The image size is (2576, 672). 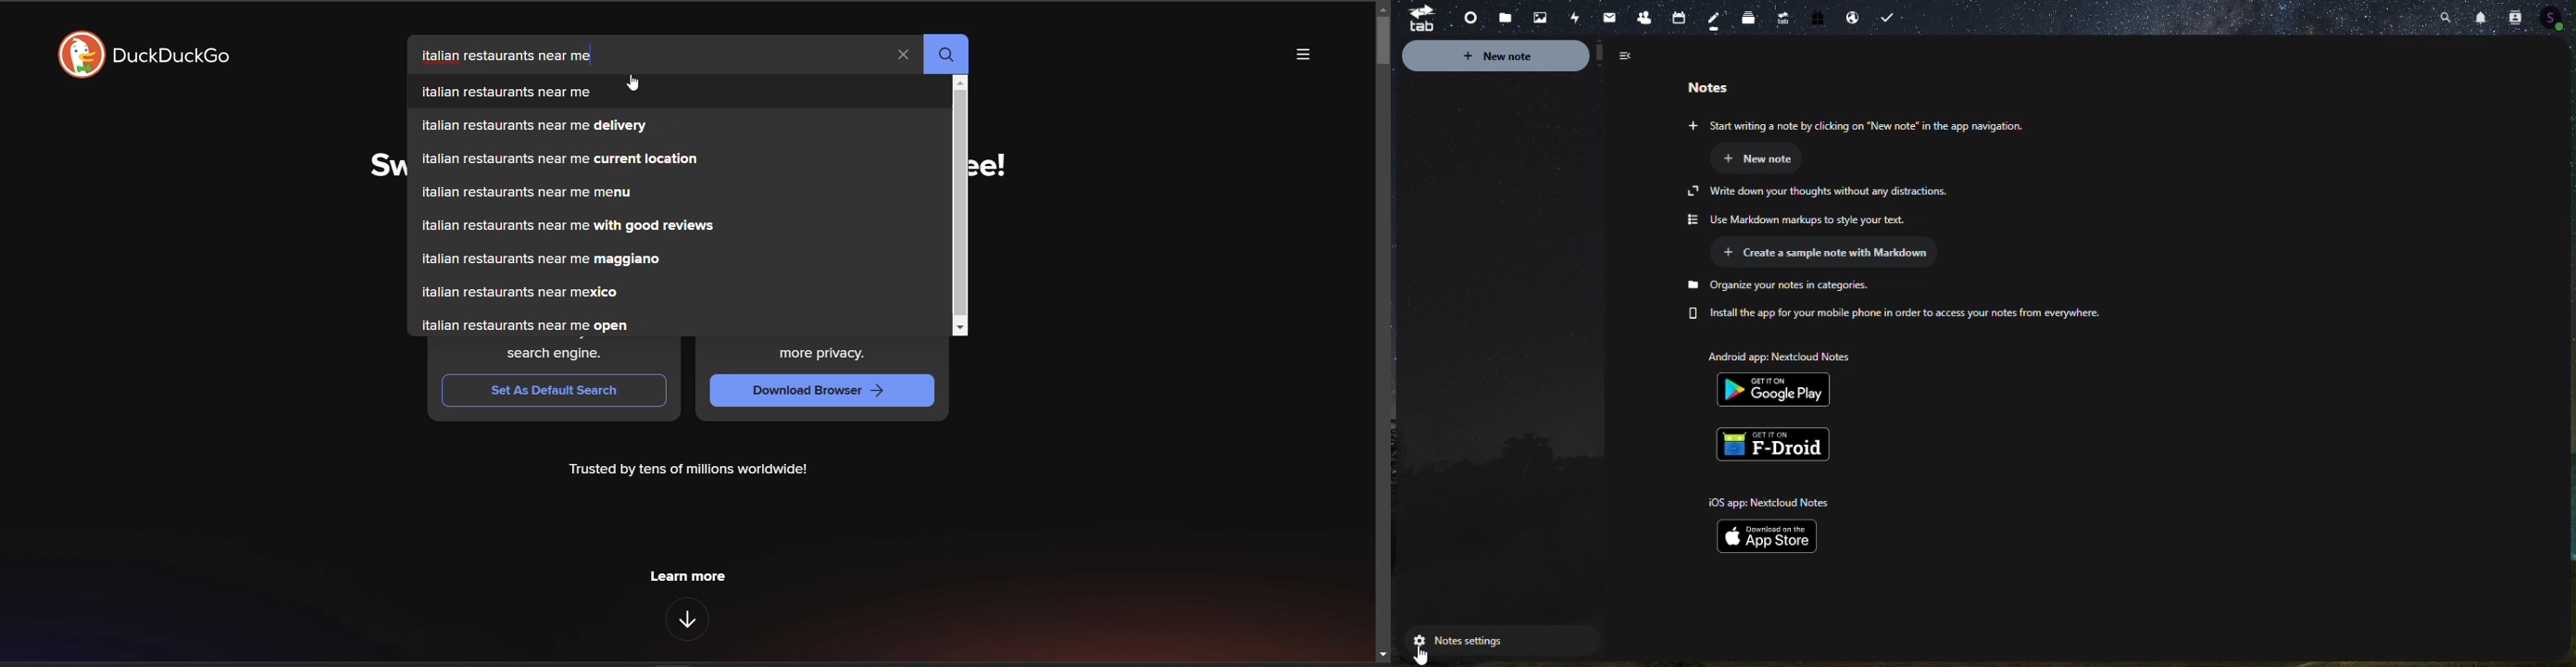 What do you see at coordinates (679, 260) in the screenshot?
I see `italian restaurants near me maggiano` at bounding box center [679, 260].